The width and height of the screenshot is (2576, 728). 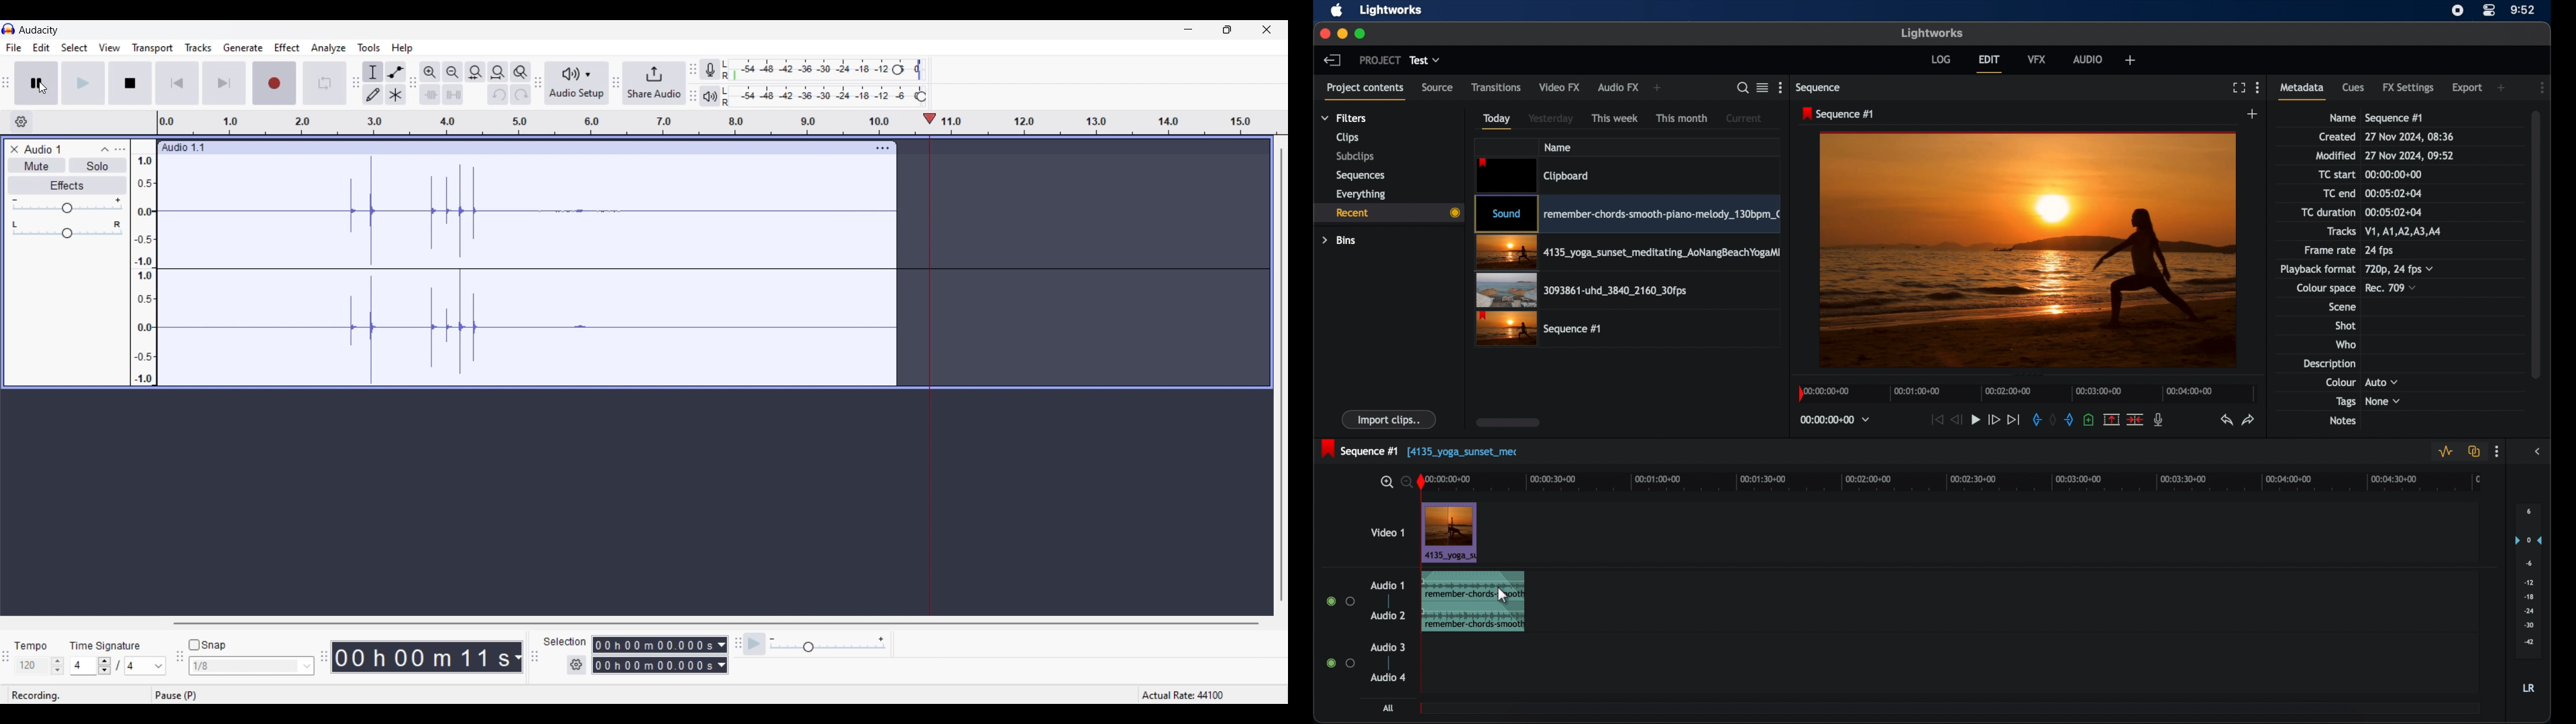 I want to click on close, so click(x=1324, y=34).